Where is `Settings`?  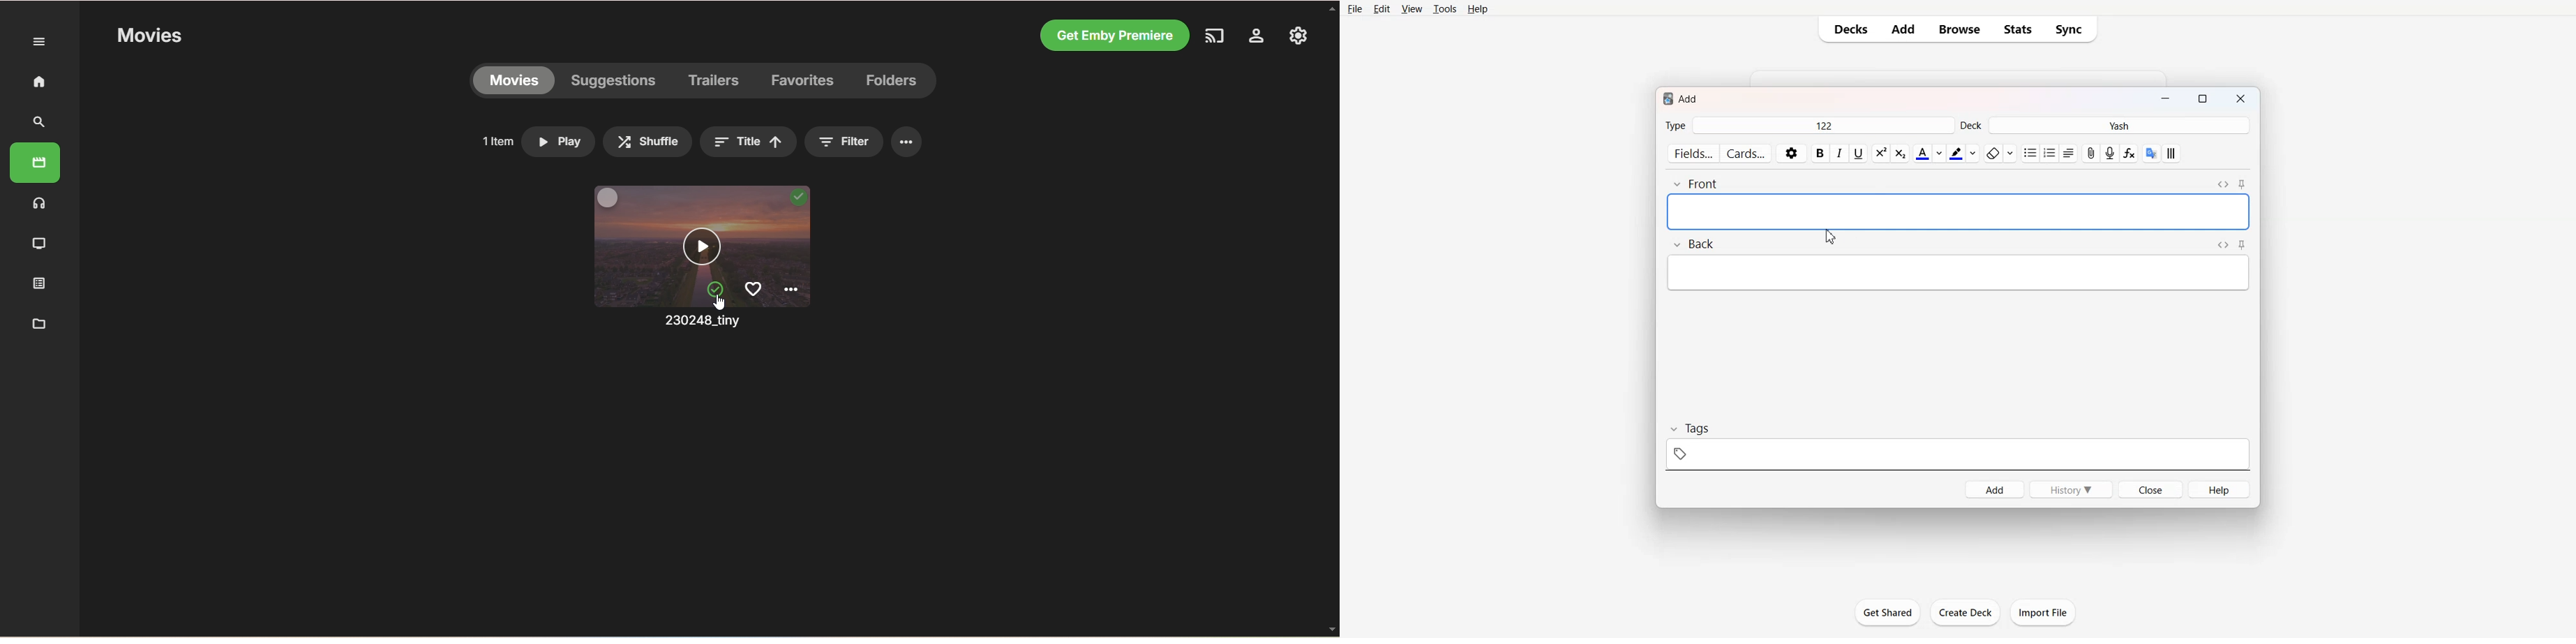 Settings is located at coordinates (1792, 153).